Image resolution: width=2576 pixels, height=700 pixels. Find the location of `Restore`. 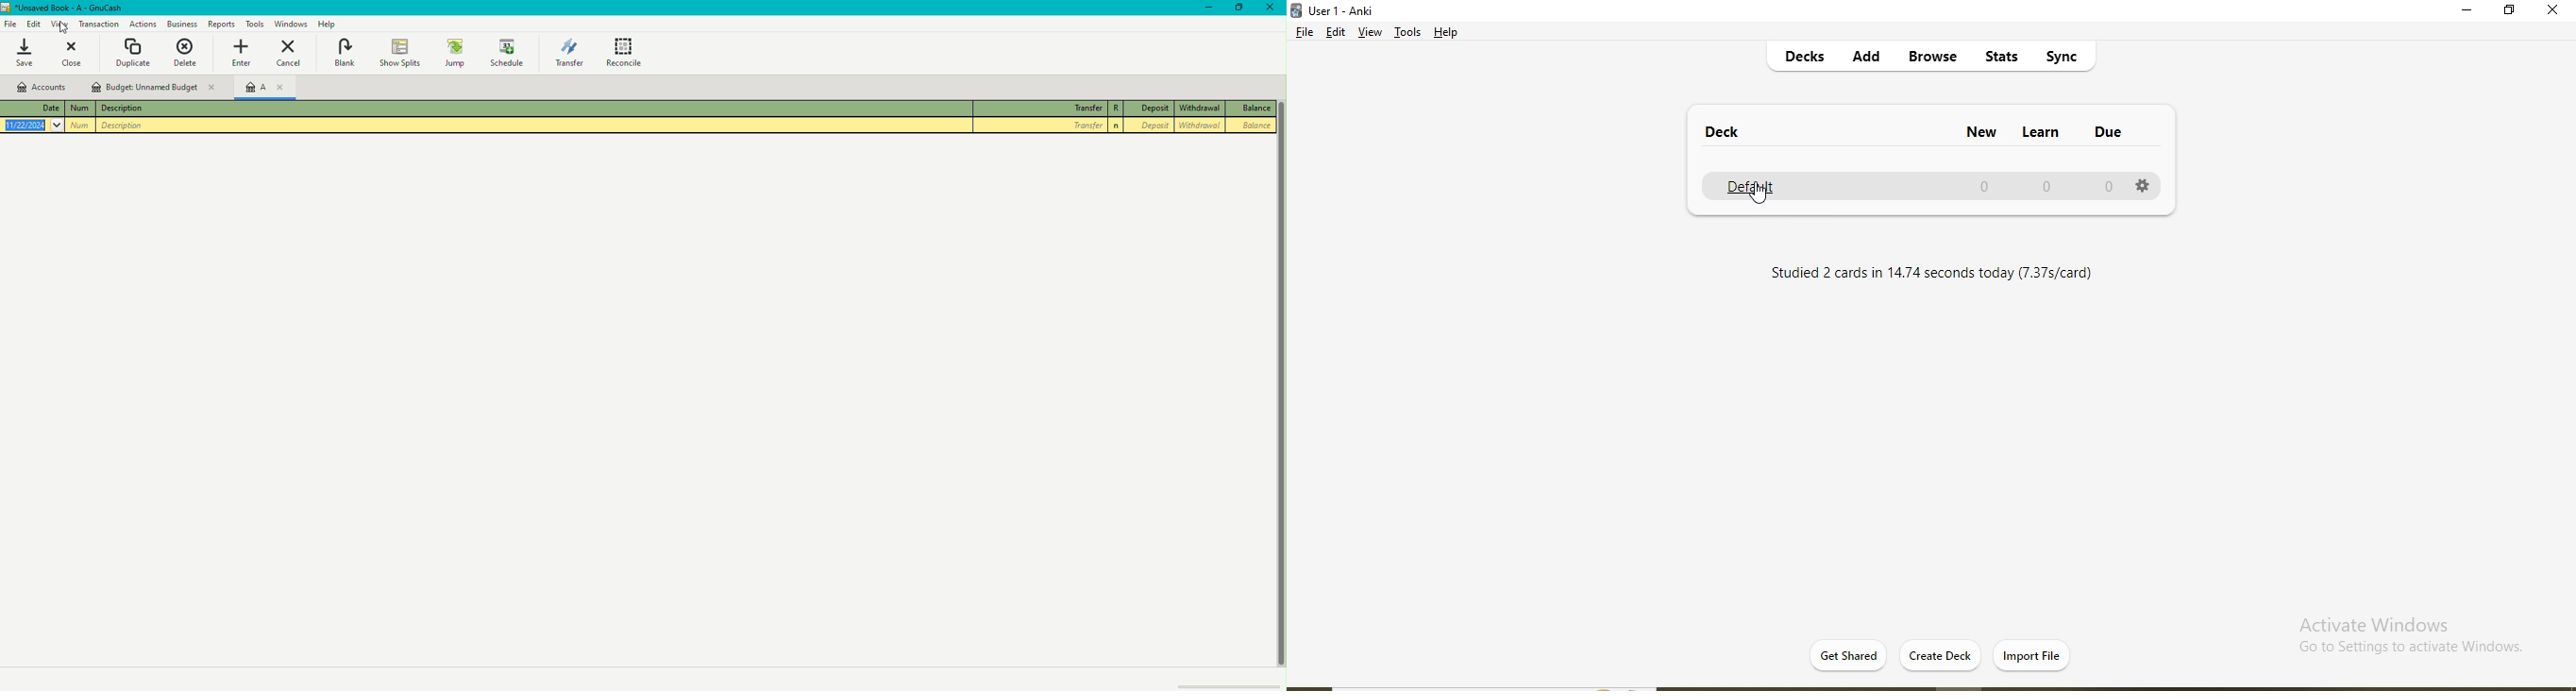

Restore is located at coordinates (1238, 8).